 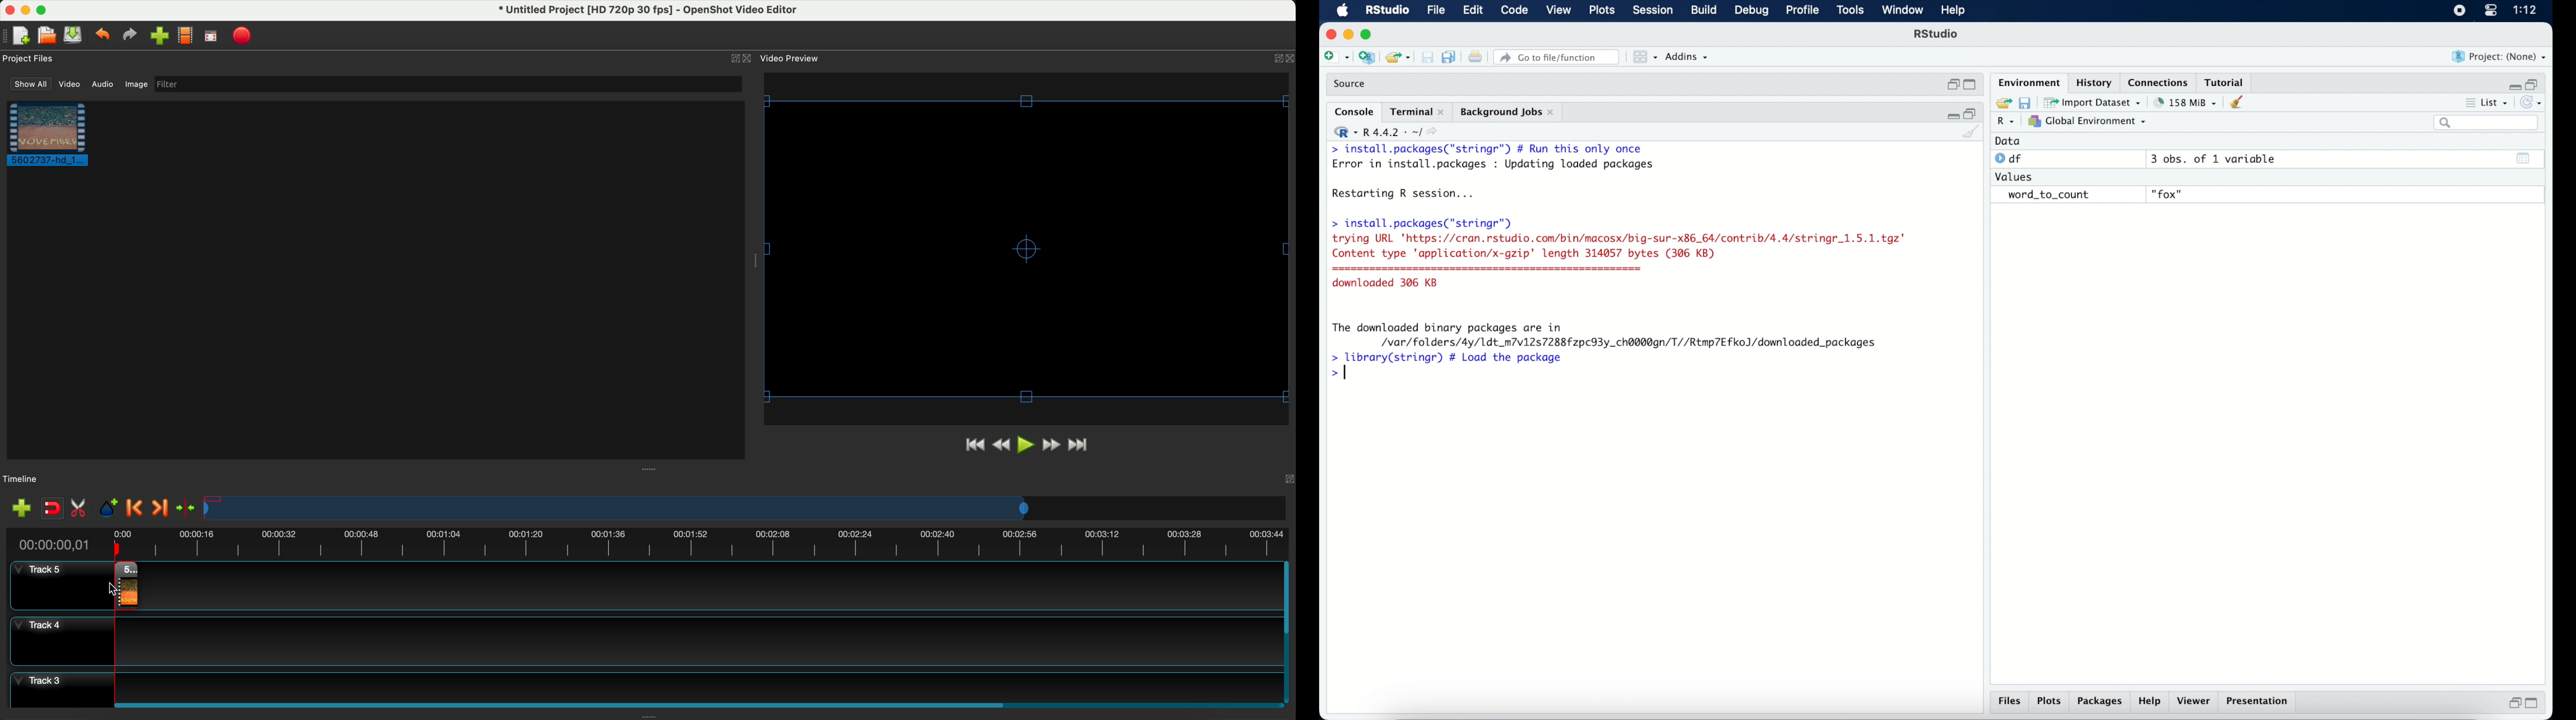 I want to click on R Studio, so click(x=1386, y=11).